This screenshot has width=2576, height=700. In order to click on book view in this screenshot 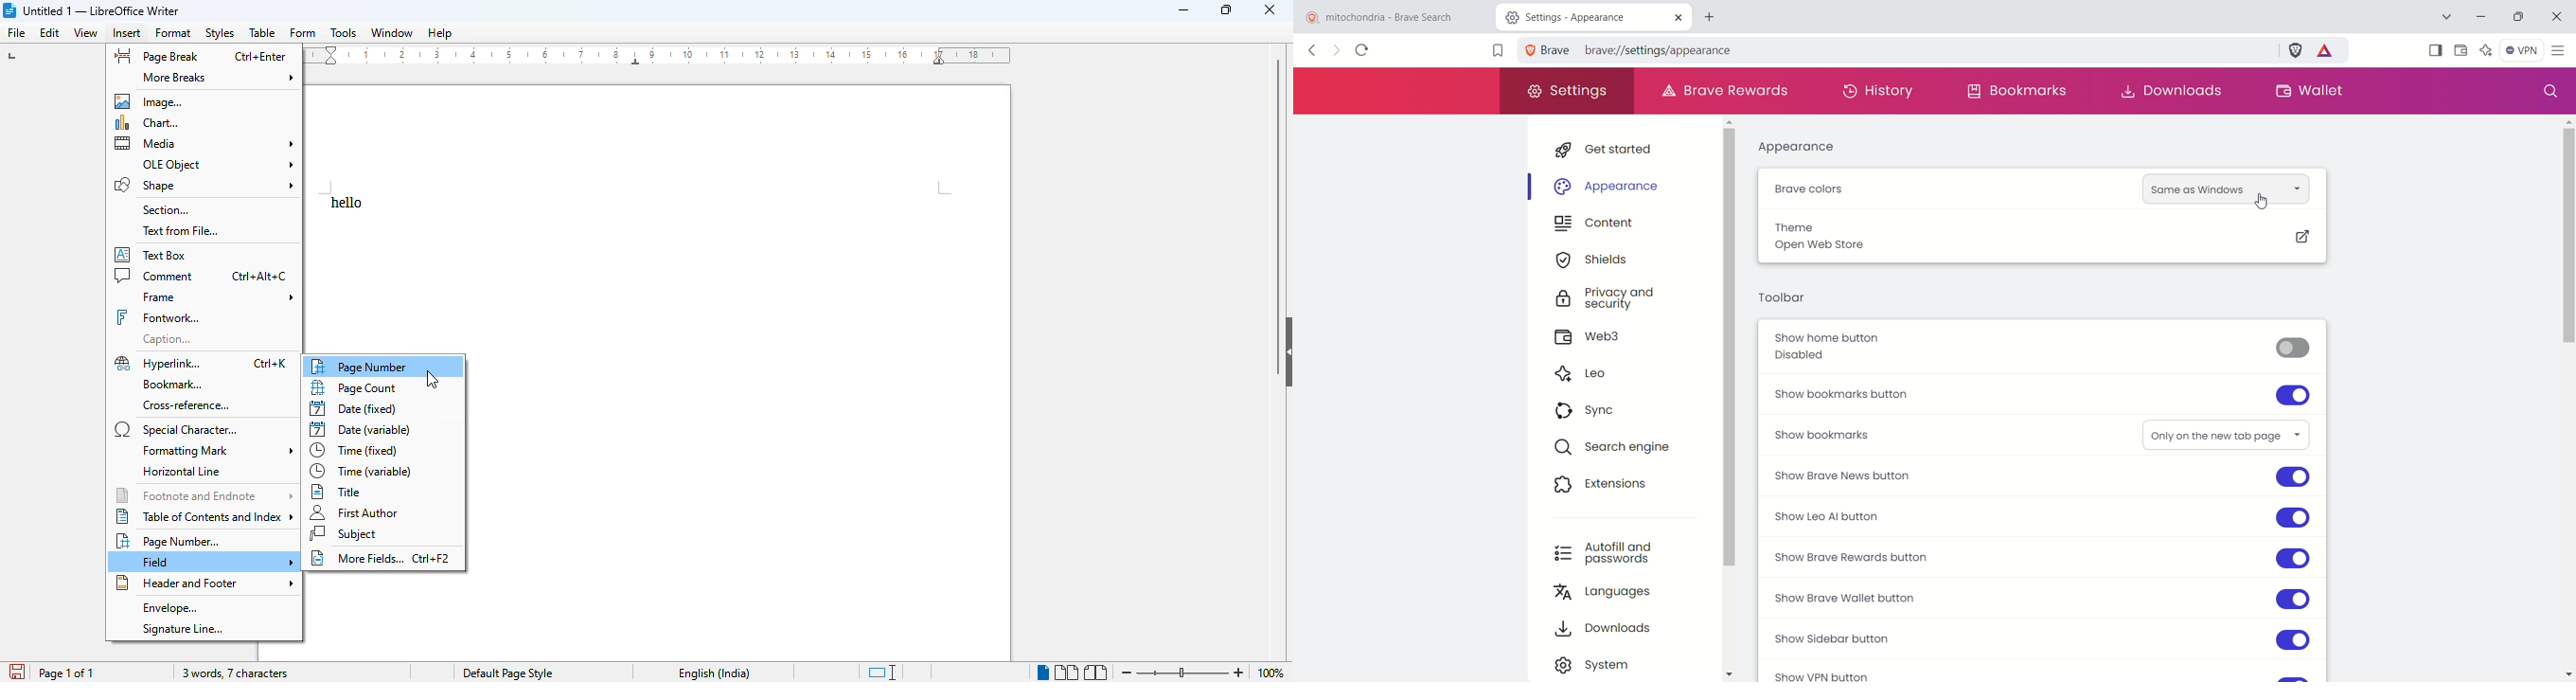, I will do `click(1096, 673)`.